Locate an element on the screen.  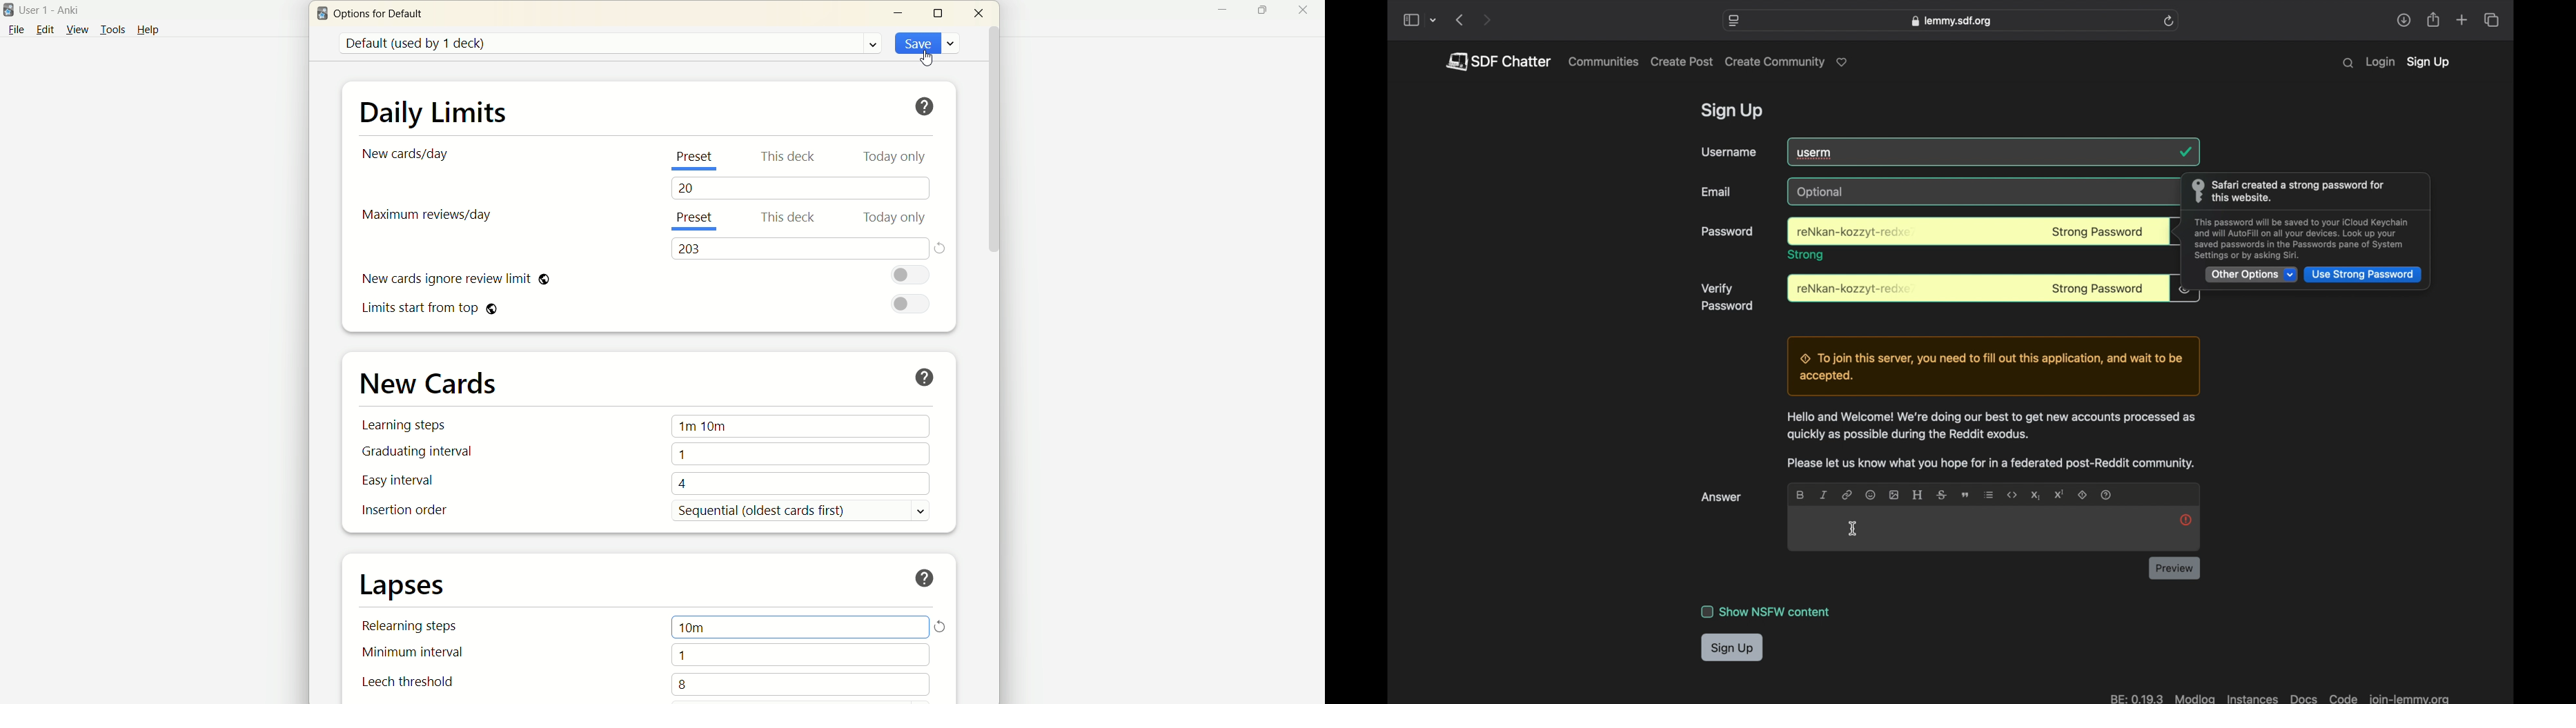
1 is located at coordinates (800, 453).